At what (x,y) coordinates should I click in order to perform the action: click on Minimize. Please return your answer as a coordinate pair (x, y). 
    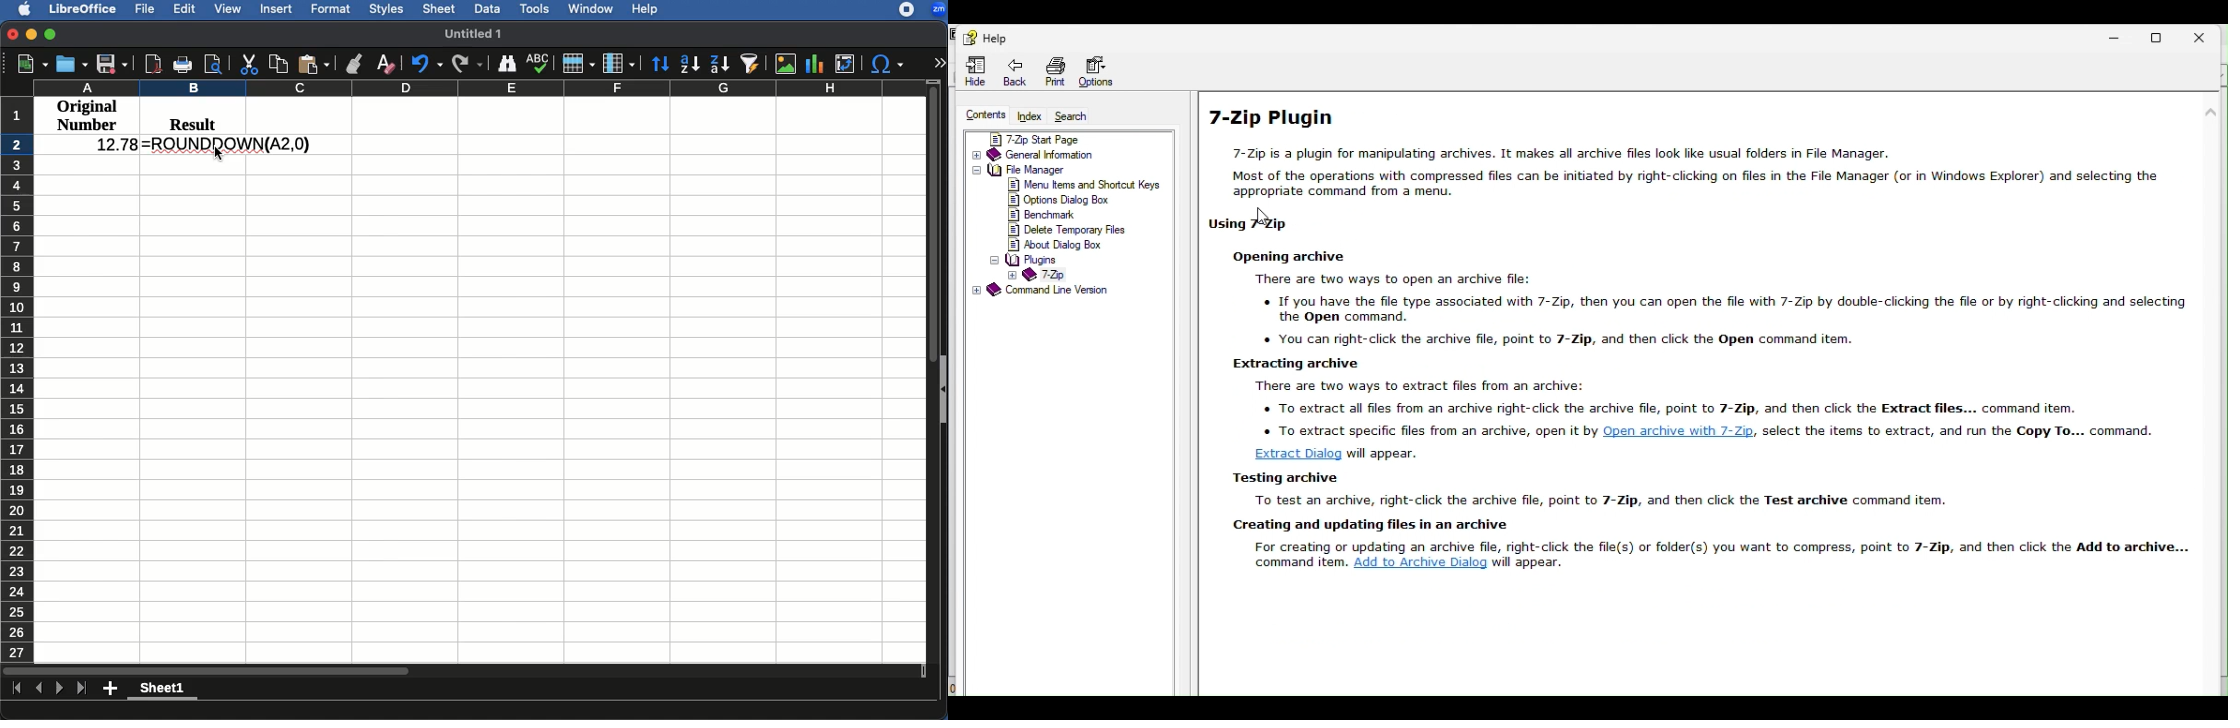
    Looking at the image, I should click on (2116, 33).